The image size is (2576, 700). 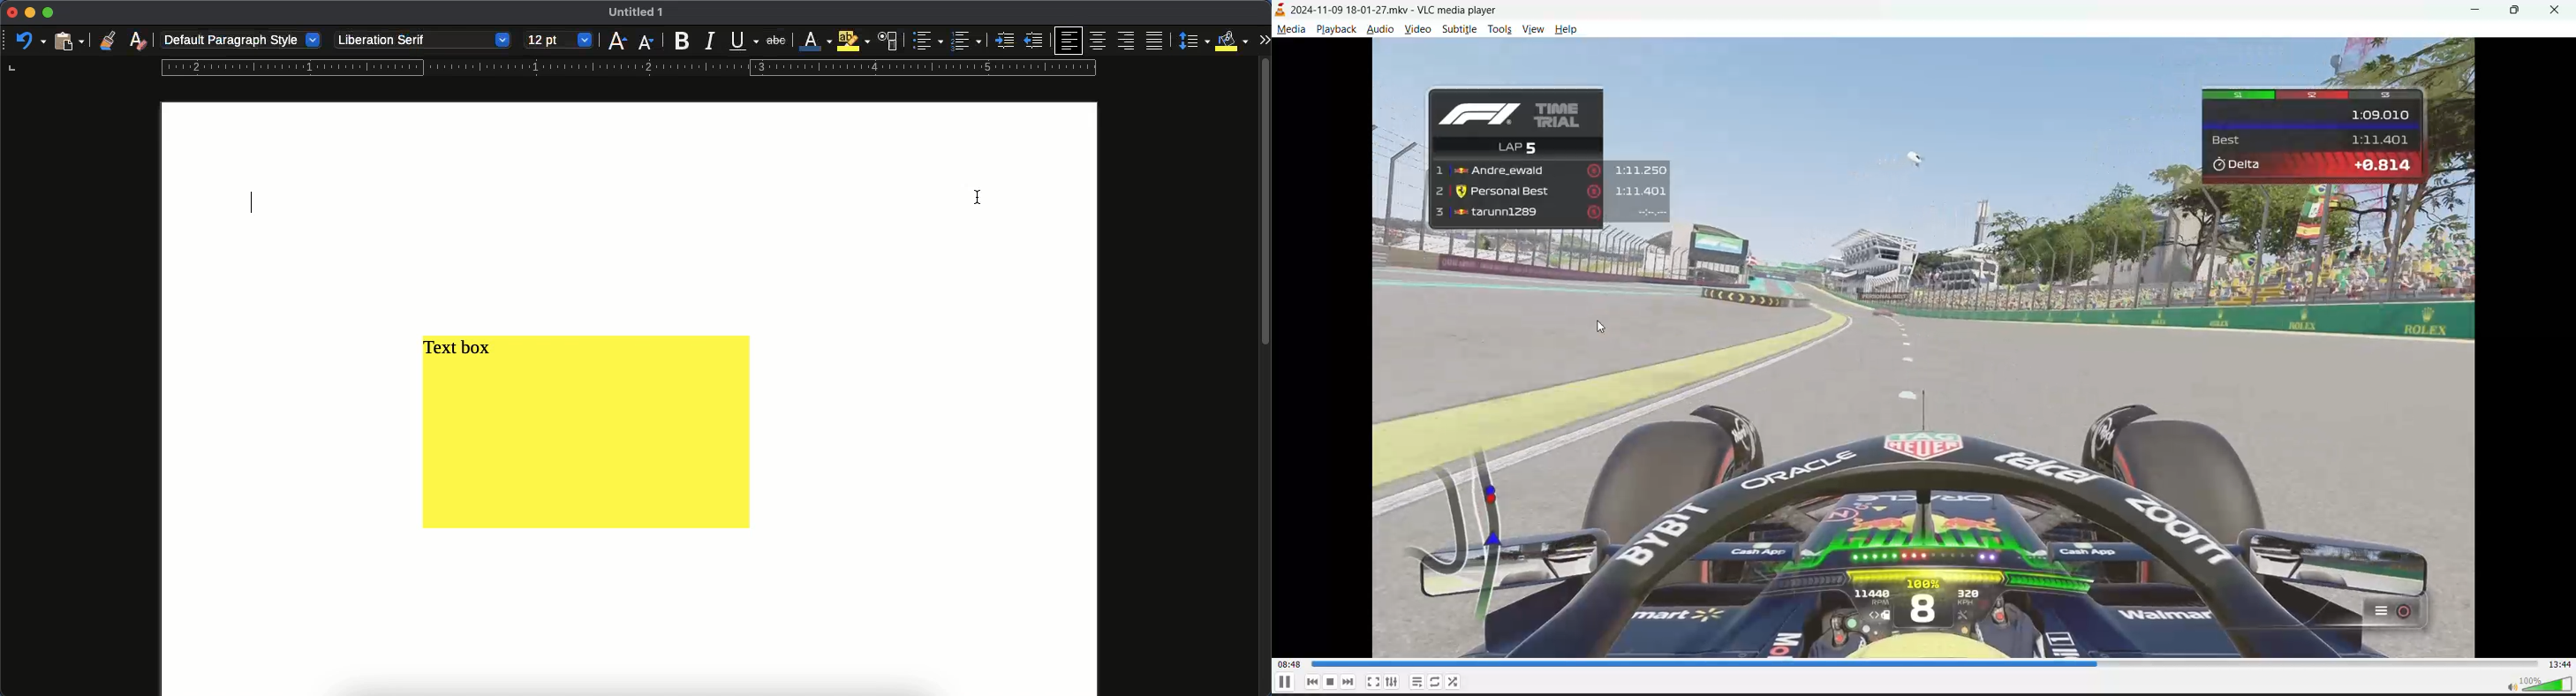 I want to click on tools, so click(x=1499, y=31).